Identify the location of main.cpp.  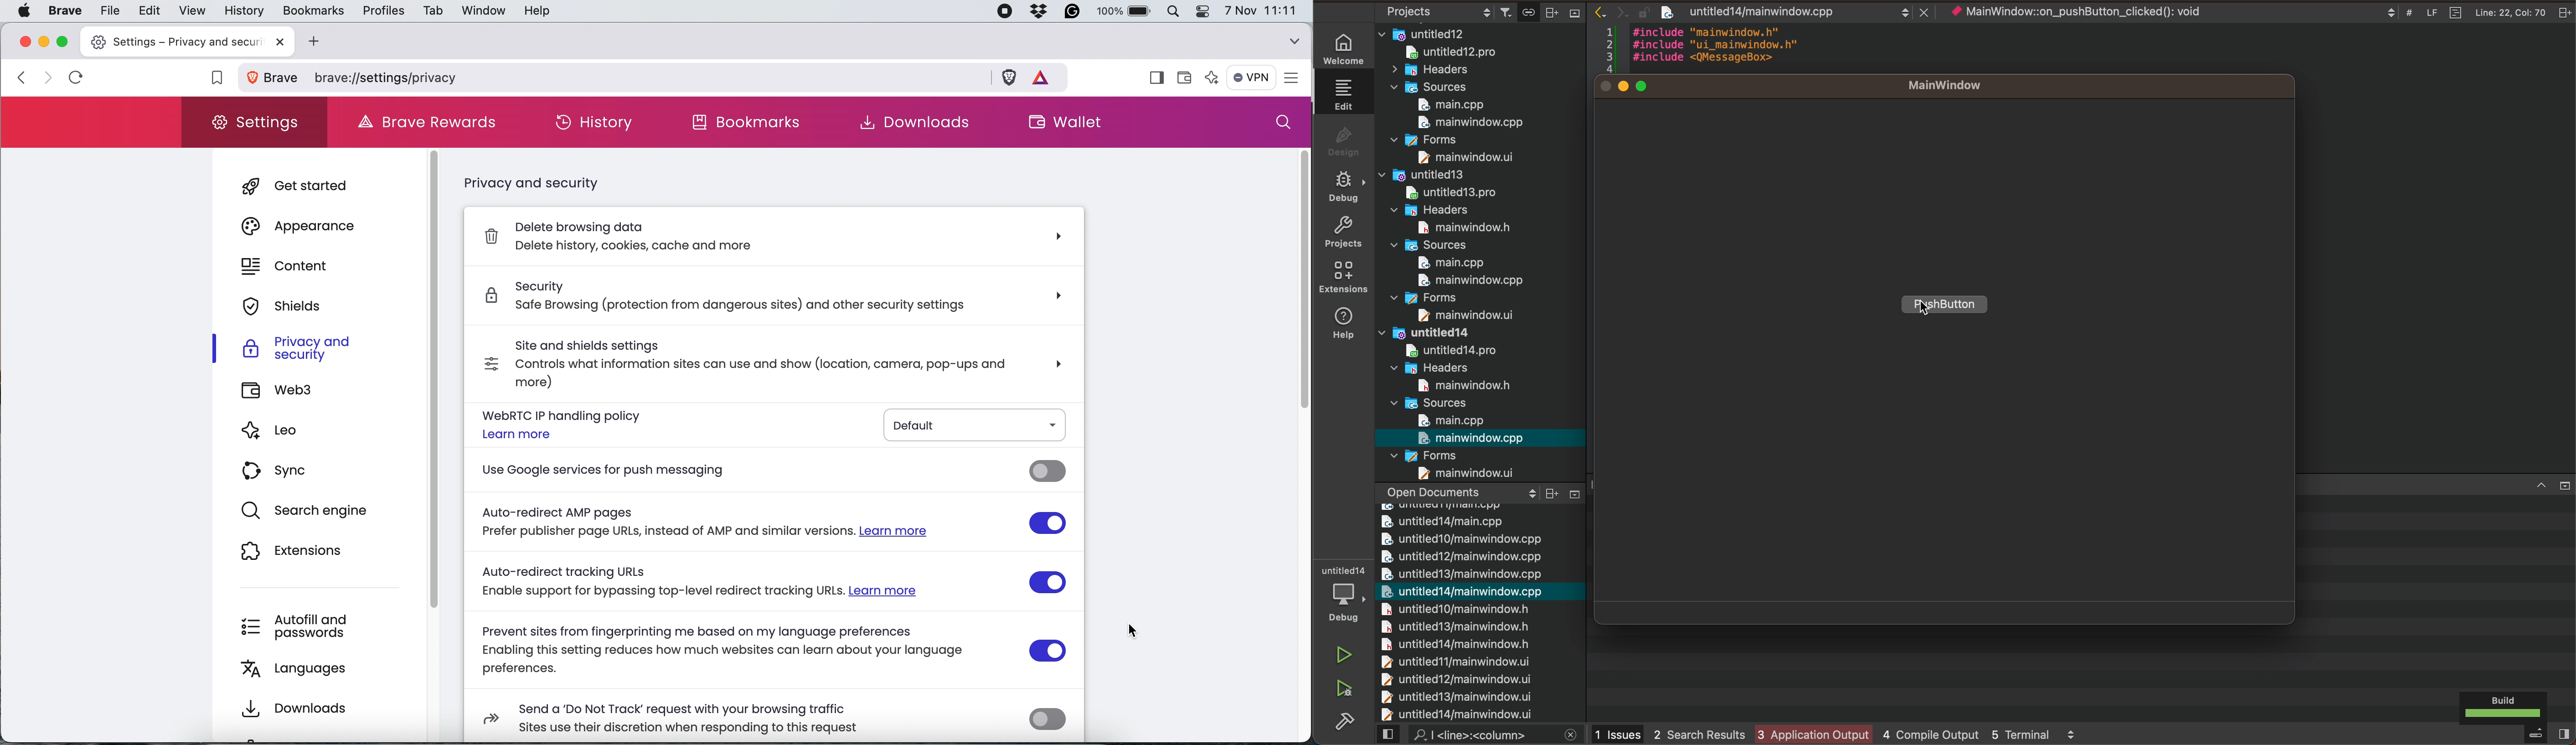
(1455, 420).